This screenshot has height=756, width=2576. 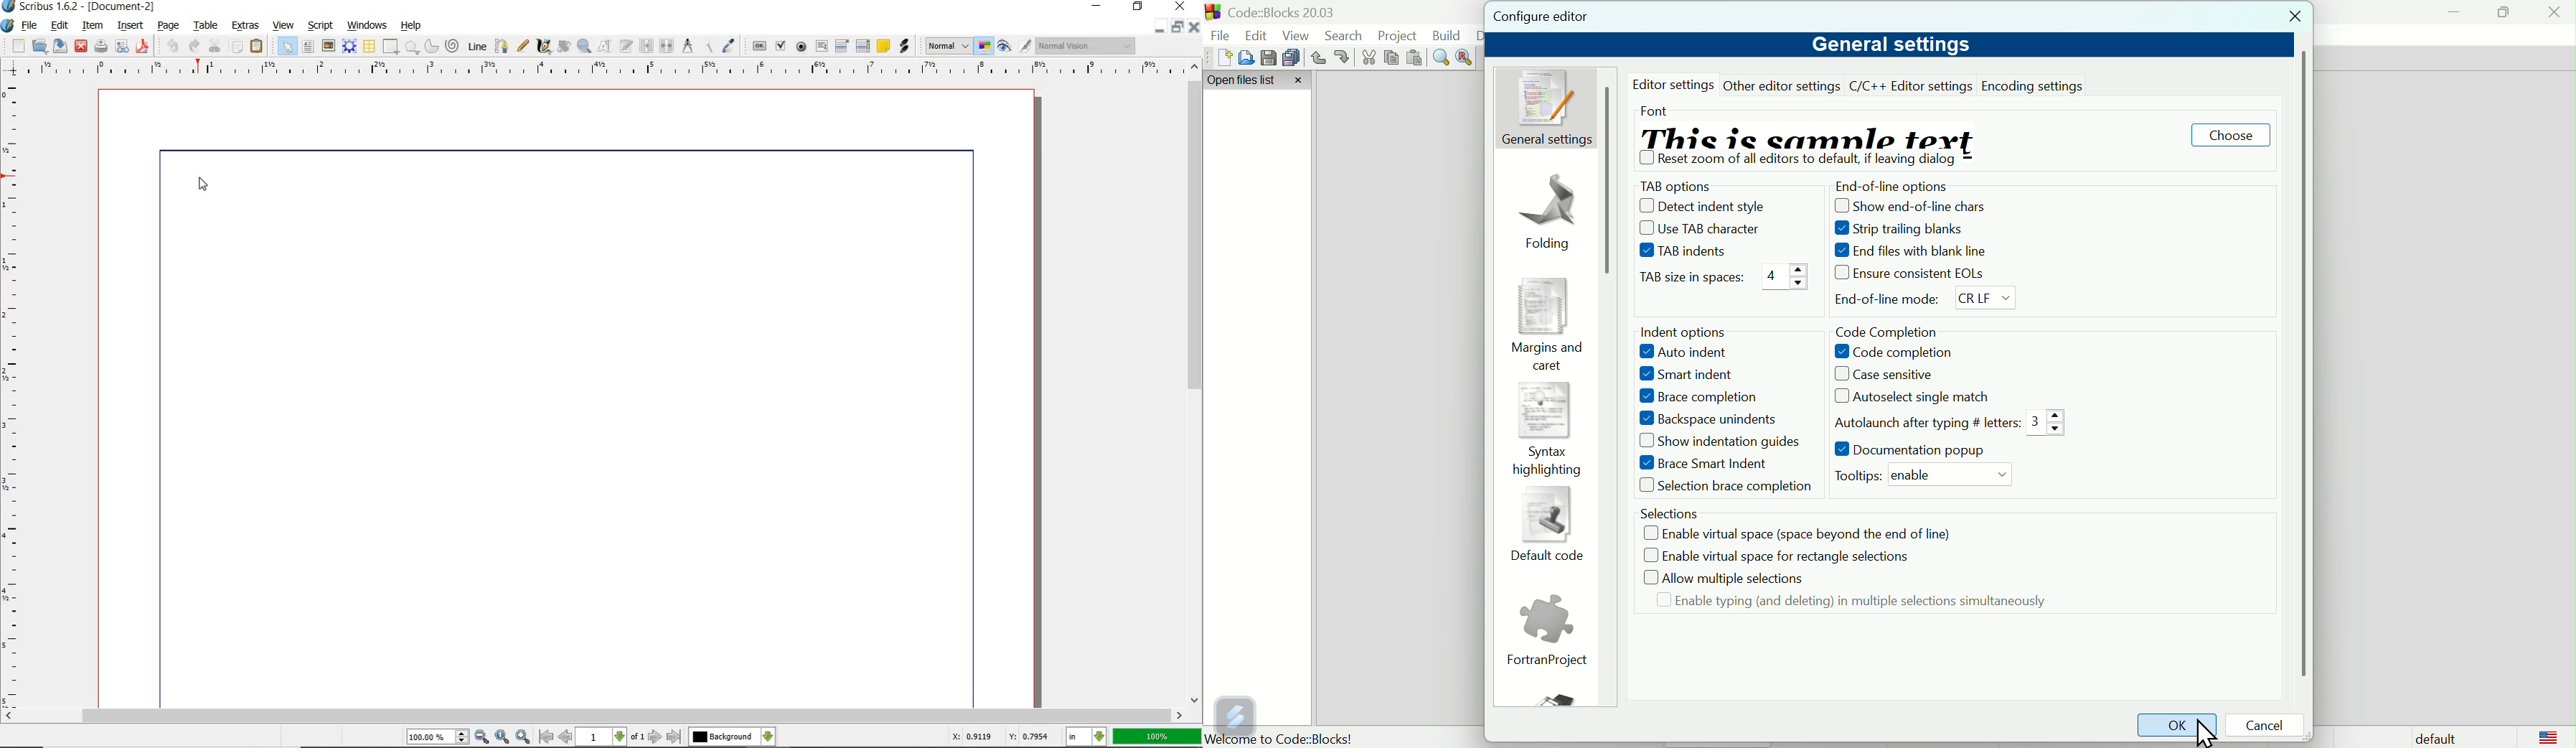 What do you see at coordinates (1392, 58) in the screenshot?
I see `Copy` at bounding box center [1392, 58].